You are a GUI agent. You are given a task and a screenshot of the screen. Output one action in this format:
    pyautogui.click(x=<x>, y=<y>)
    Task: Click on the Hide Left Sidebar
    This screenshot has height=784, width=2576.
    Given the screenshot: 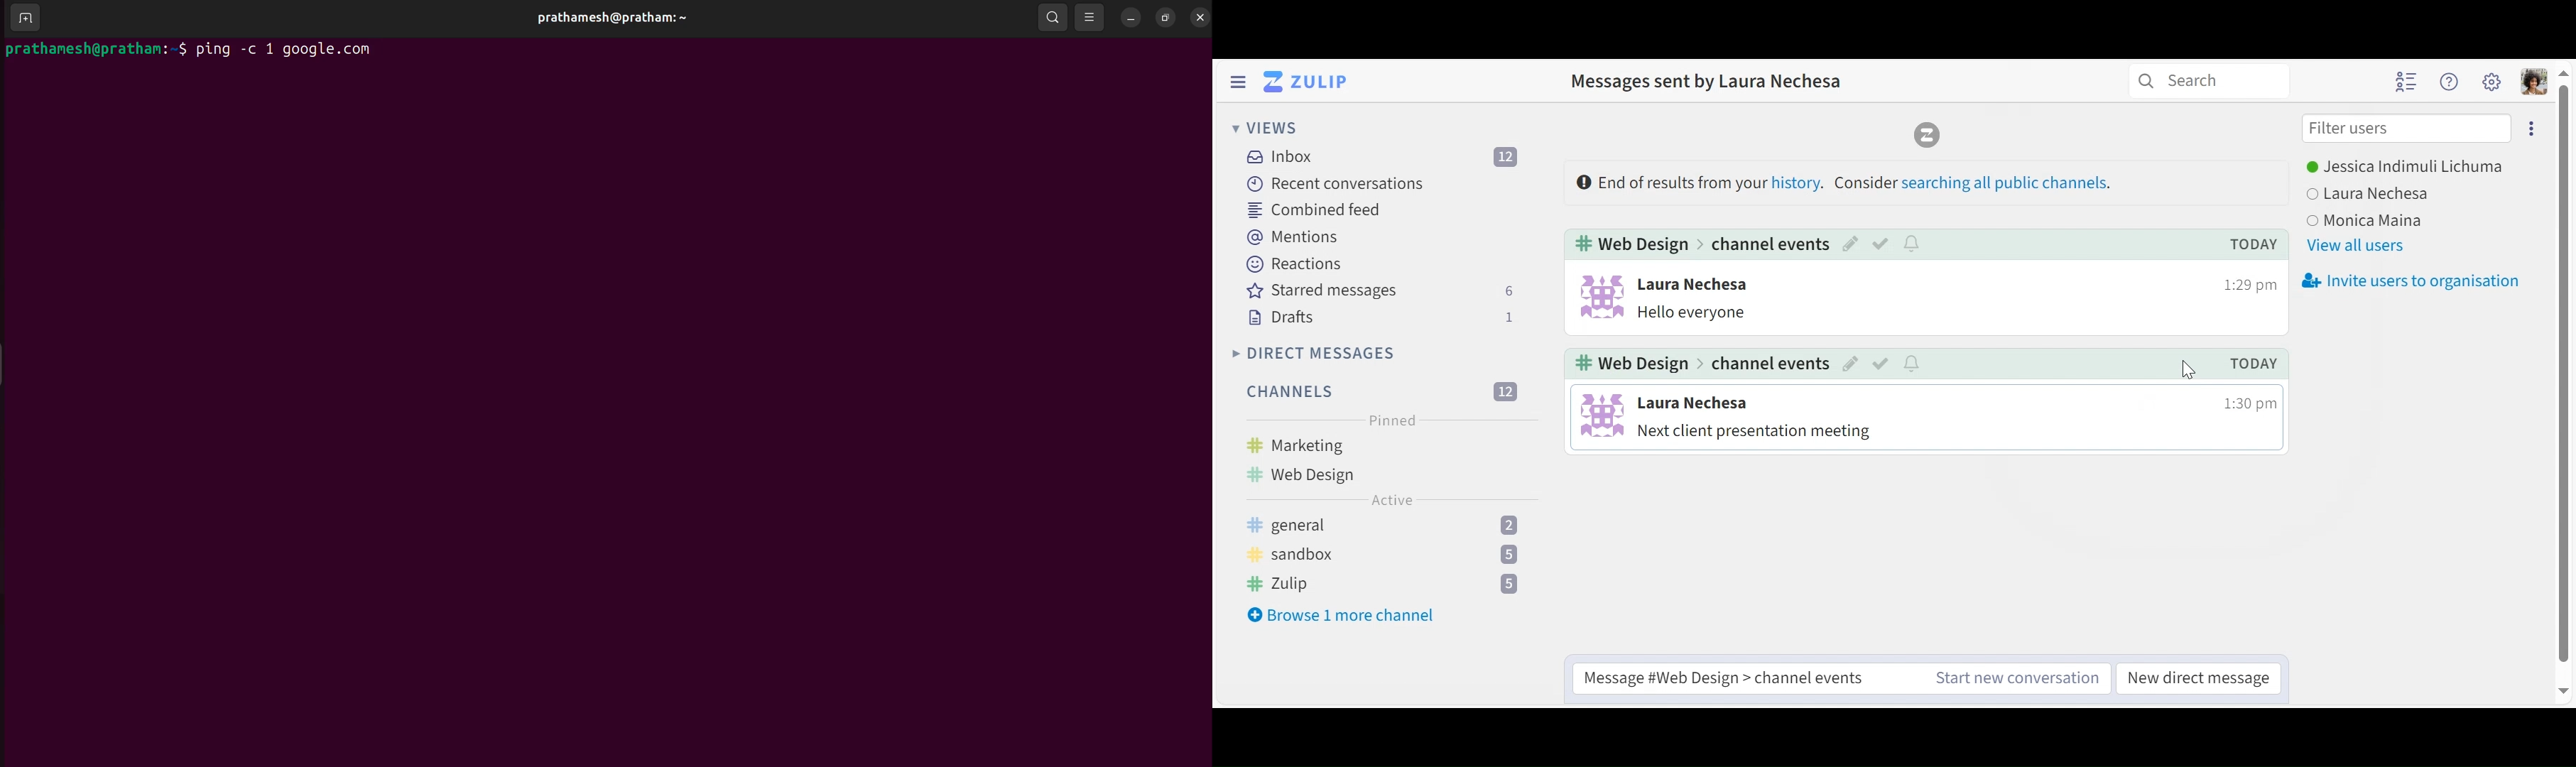 What is the action you would take?
    pyautogui.click(x=1236, y=81)
    